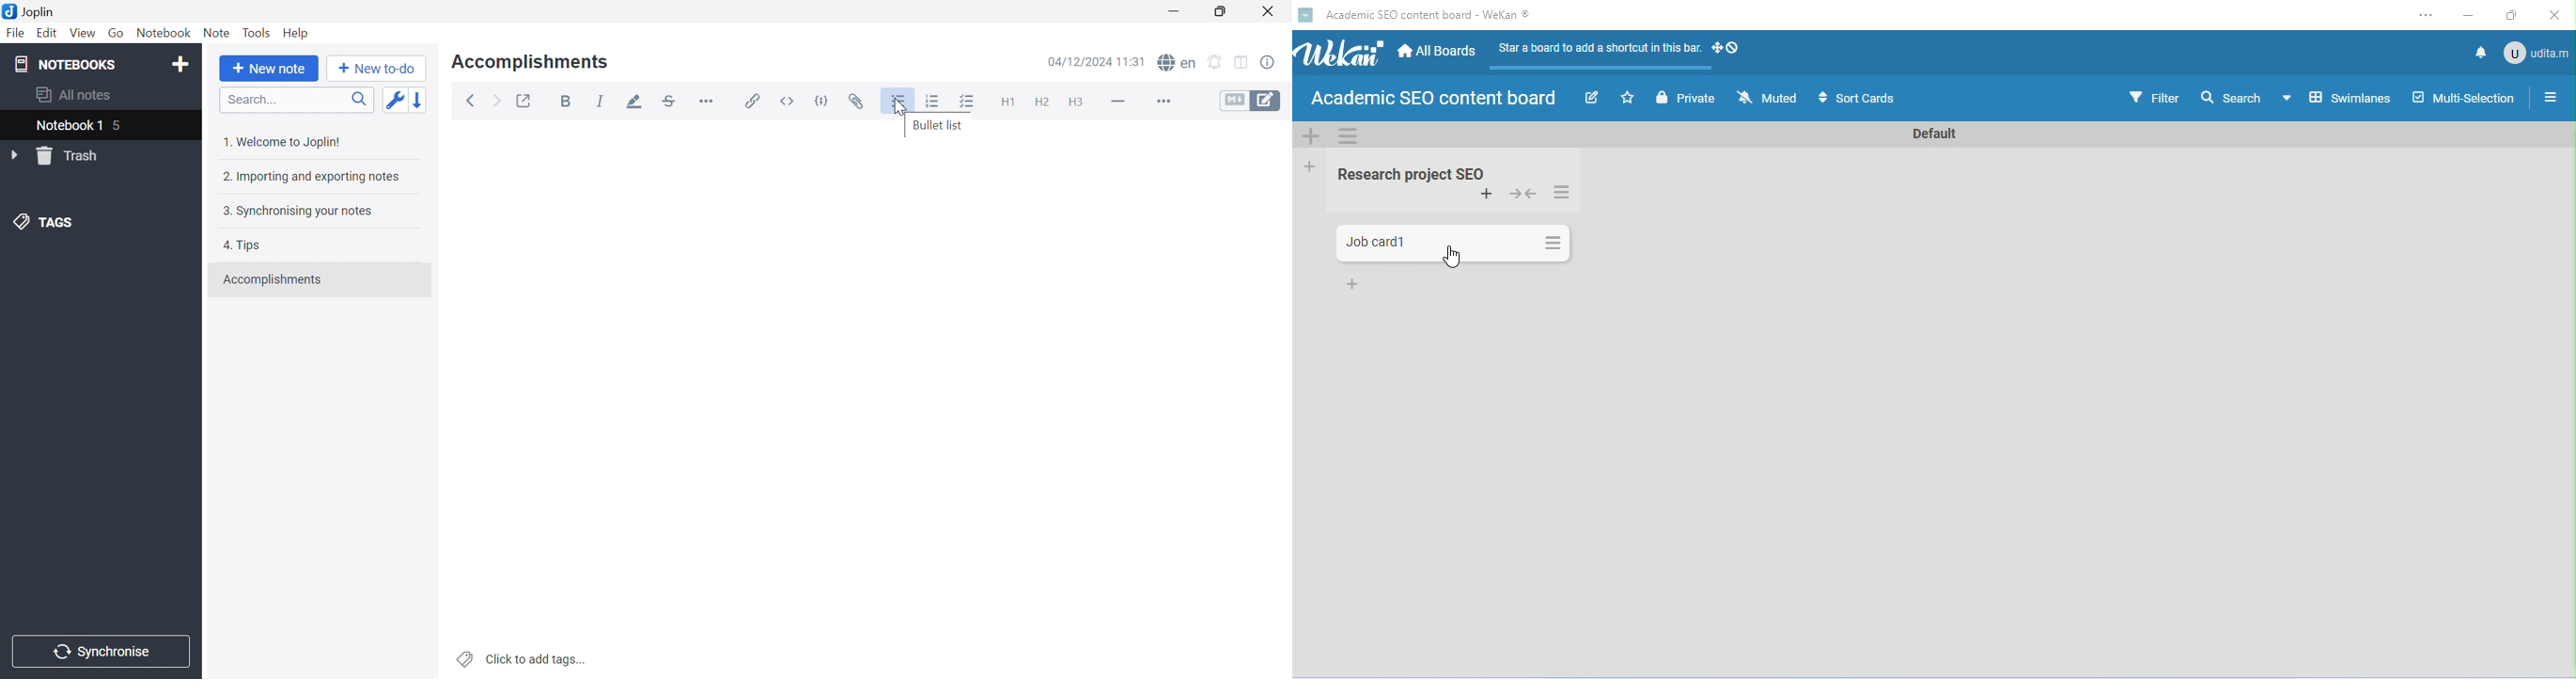 The height and width of the screenshot is (700, 2576). I want to click on Restore Down, so click(1221, 12).